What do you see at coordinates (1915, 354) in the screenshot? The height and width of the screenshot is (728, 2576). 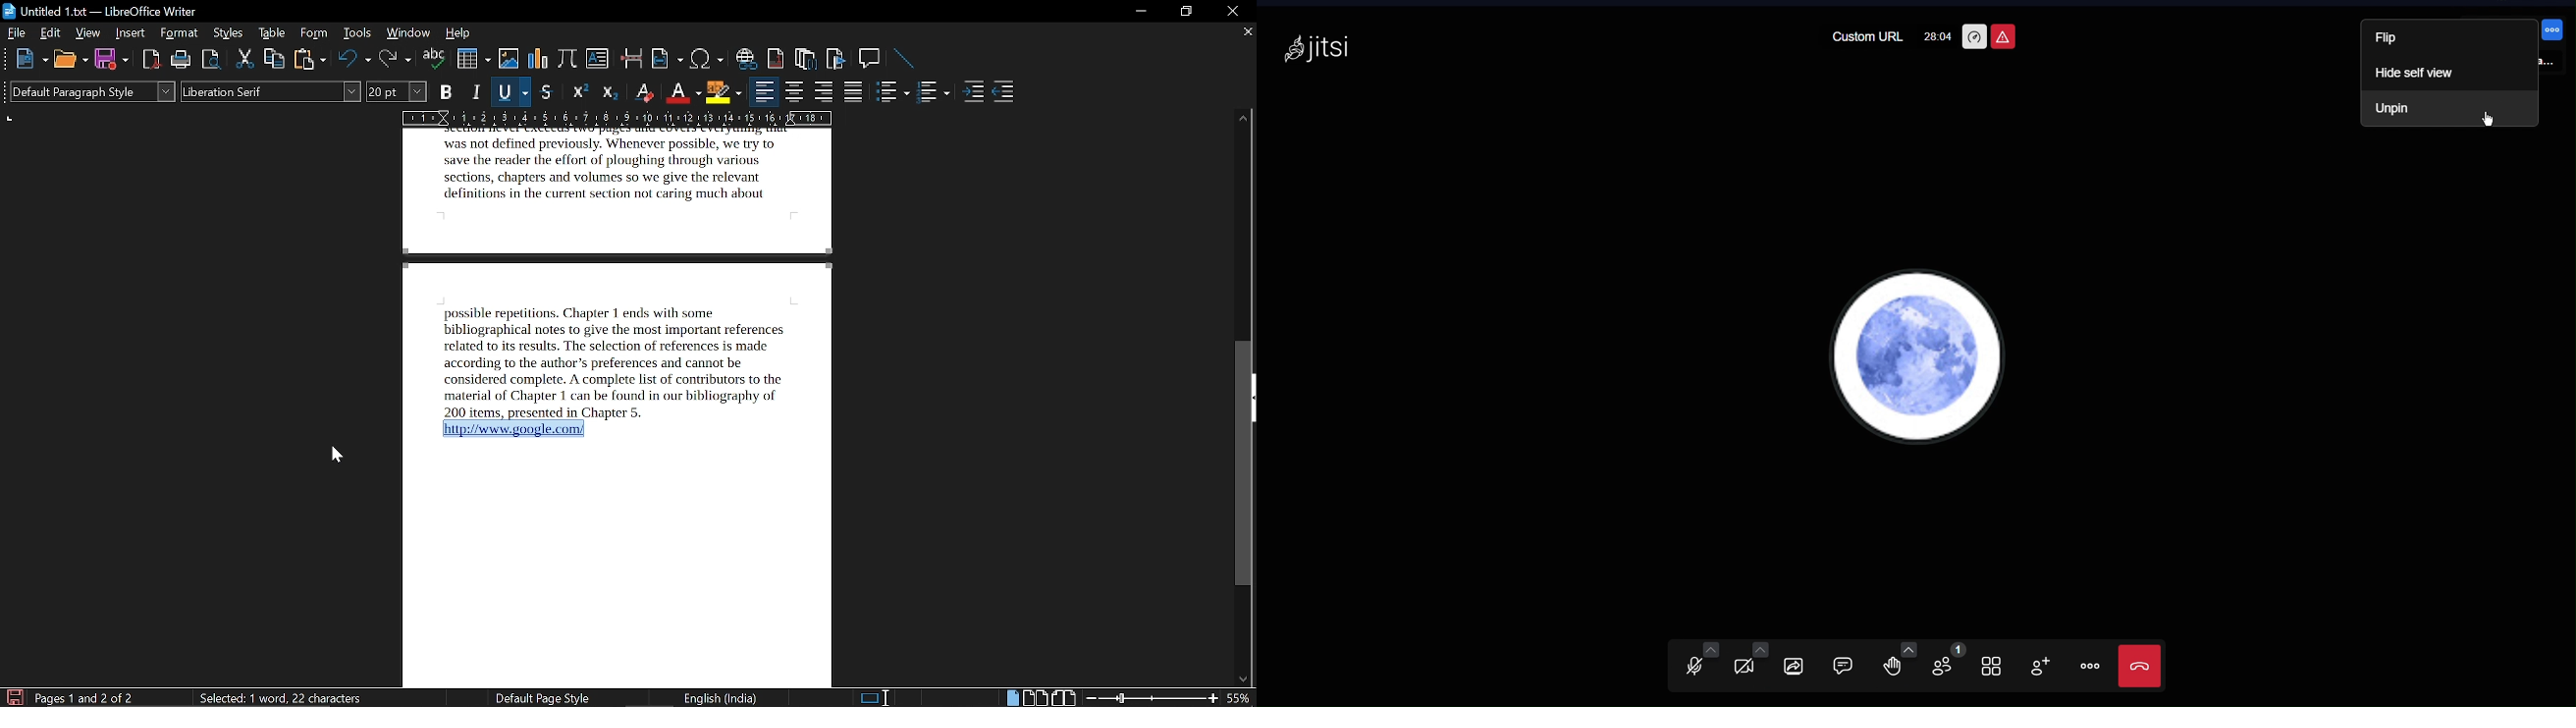 I see `Account PFP` at bounding box center [1915, 354].